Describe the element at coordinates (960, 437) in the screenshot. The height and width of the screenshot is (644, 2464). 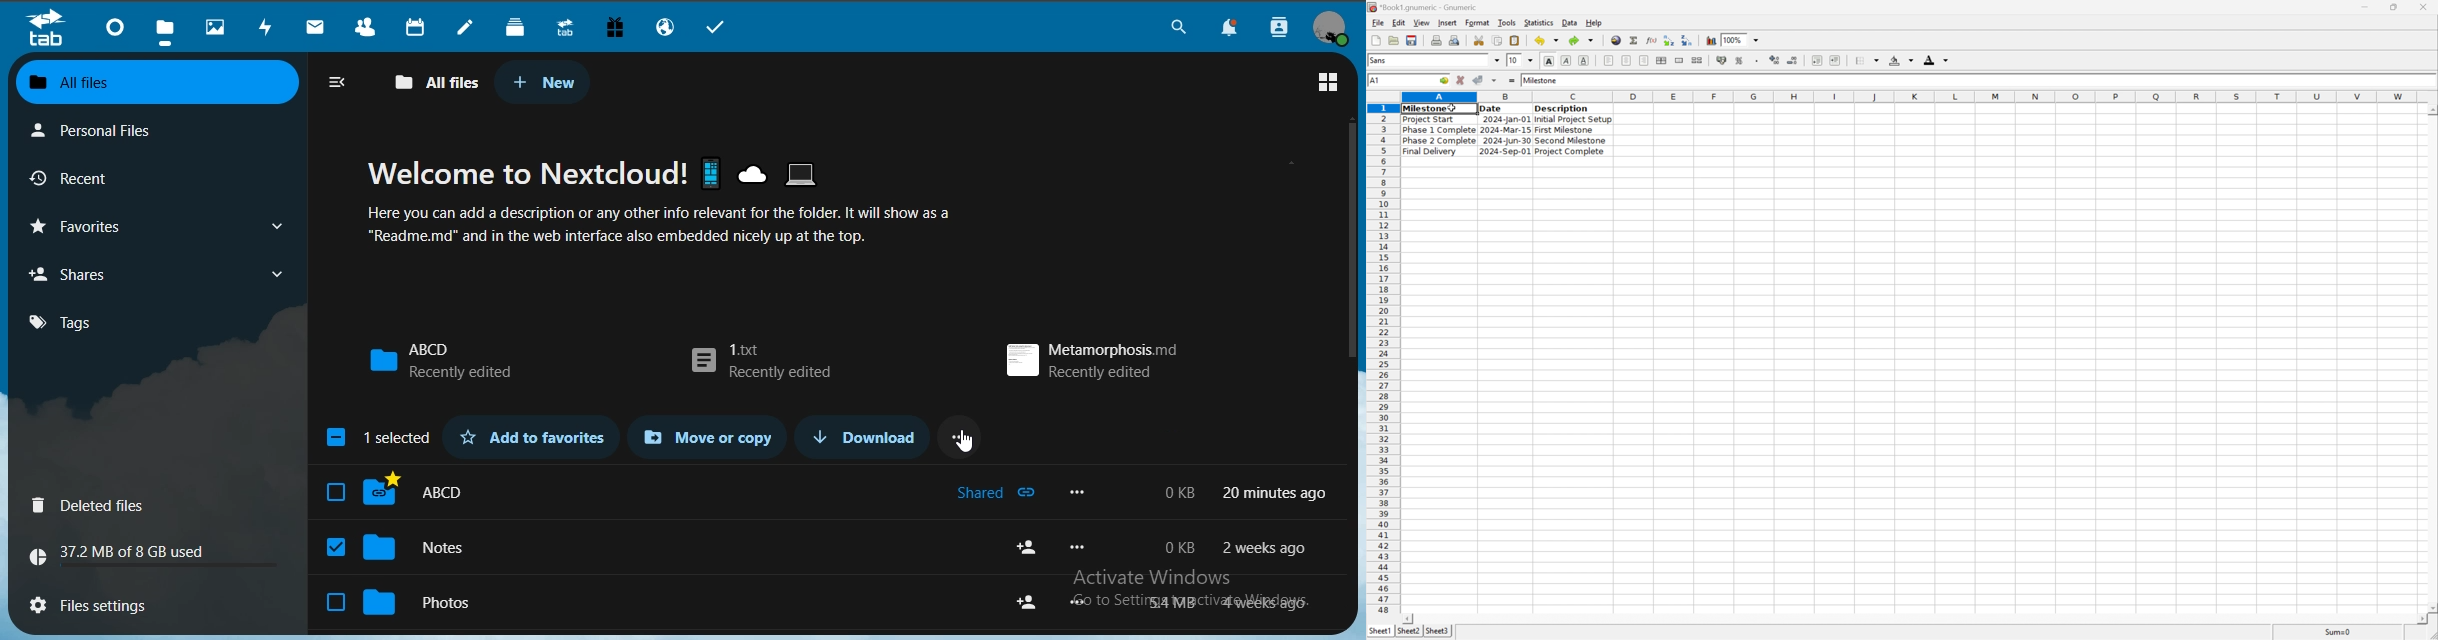
I see `...` at that location.